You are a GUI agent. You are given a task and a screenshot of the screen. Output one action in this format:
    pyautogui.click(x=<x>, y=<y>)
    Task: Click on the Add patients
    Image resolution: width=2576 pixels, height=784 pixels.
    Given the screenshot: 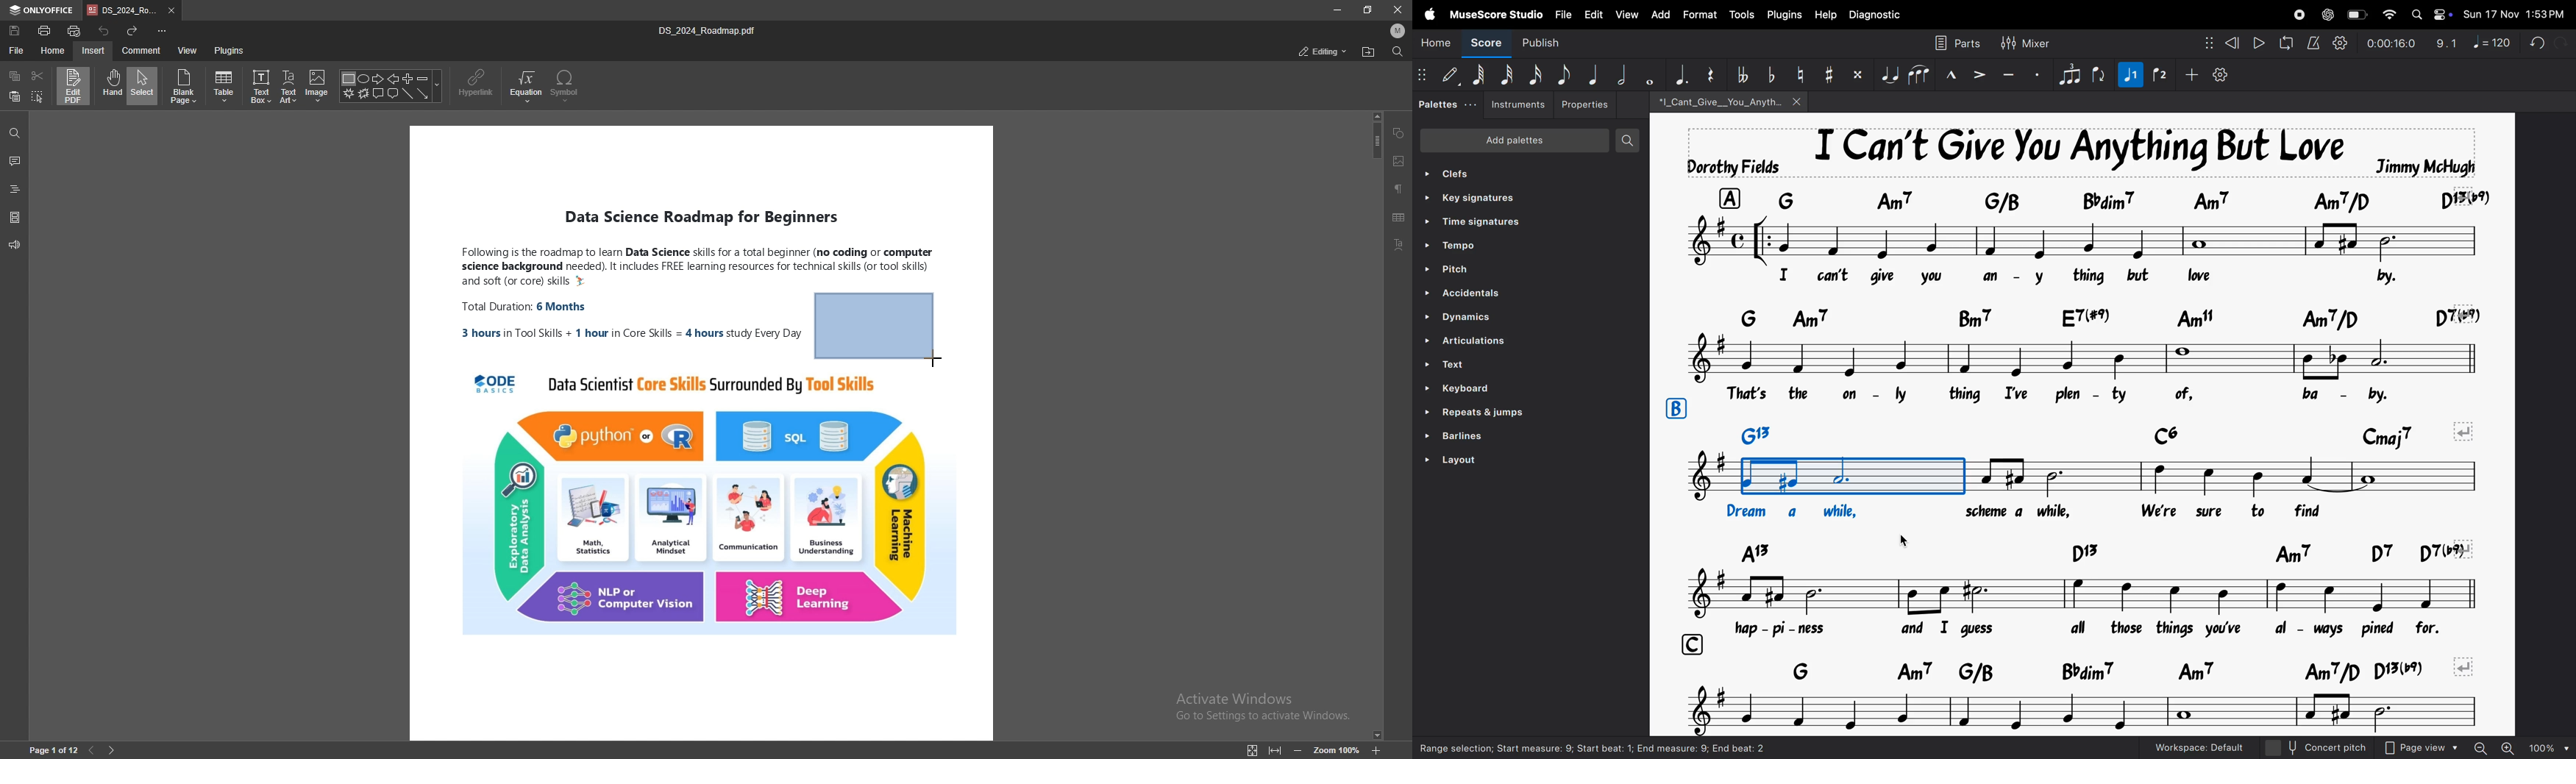 What is the action you would take?
    pyautogui.click(x=1515, y=141)
    